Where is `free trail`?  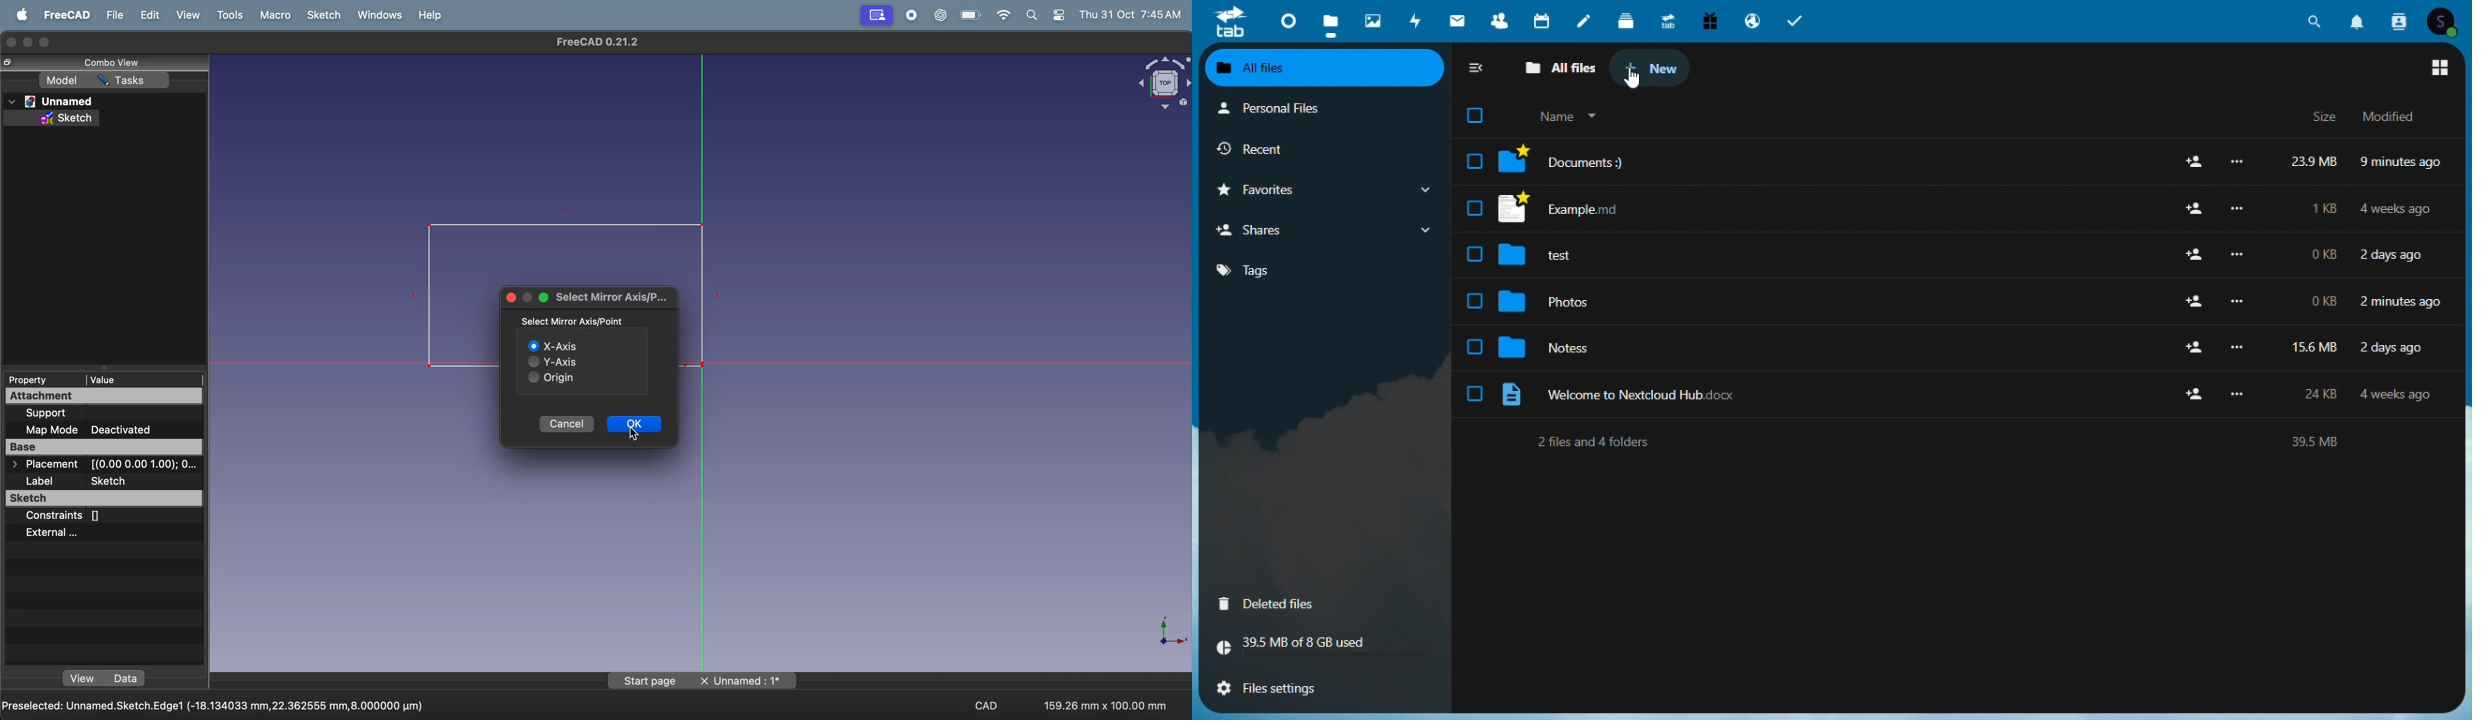
free trail is located at coordinates (1709, 19).